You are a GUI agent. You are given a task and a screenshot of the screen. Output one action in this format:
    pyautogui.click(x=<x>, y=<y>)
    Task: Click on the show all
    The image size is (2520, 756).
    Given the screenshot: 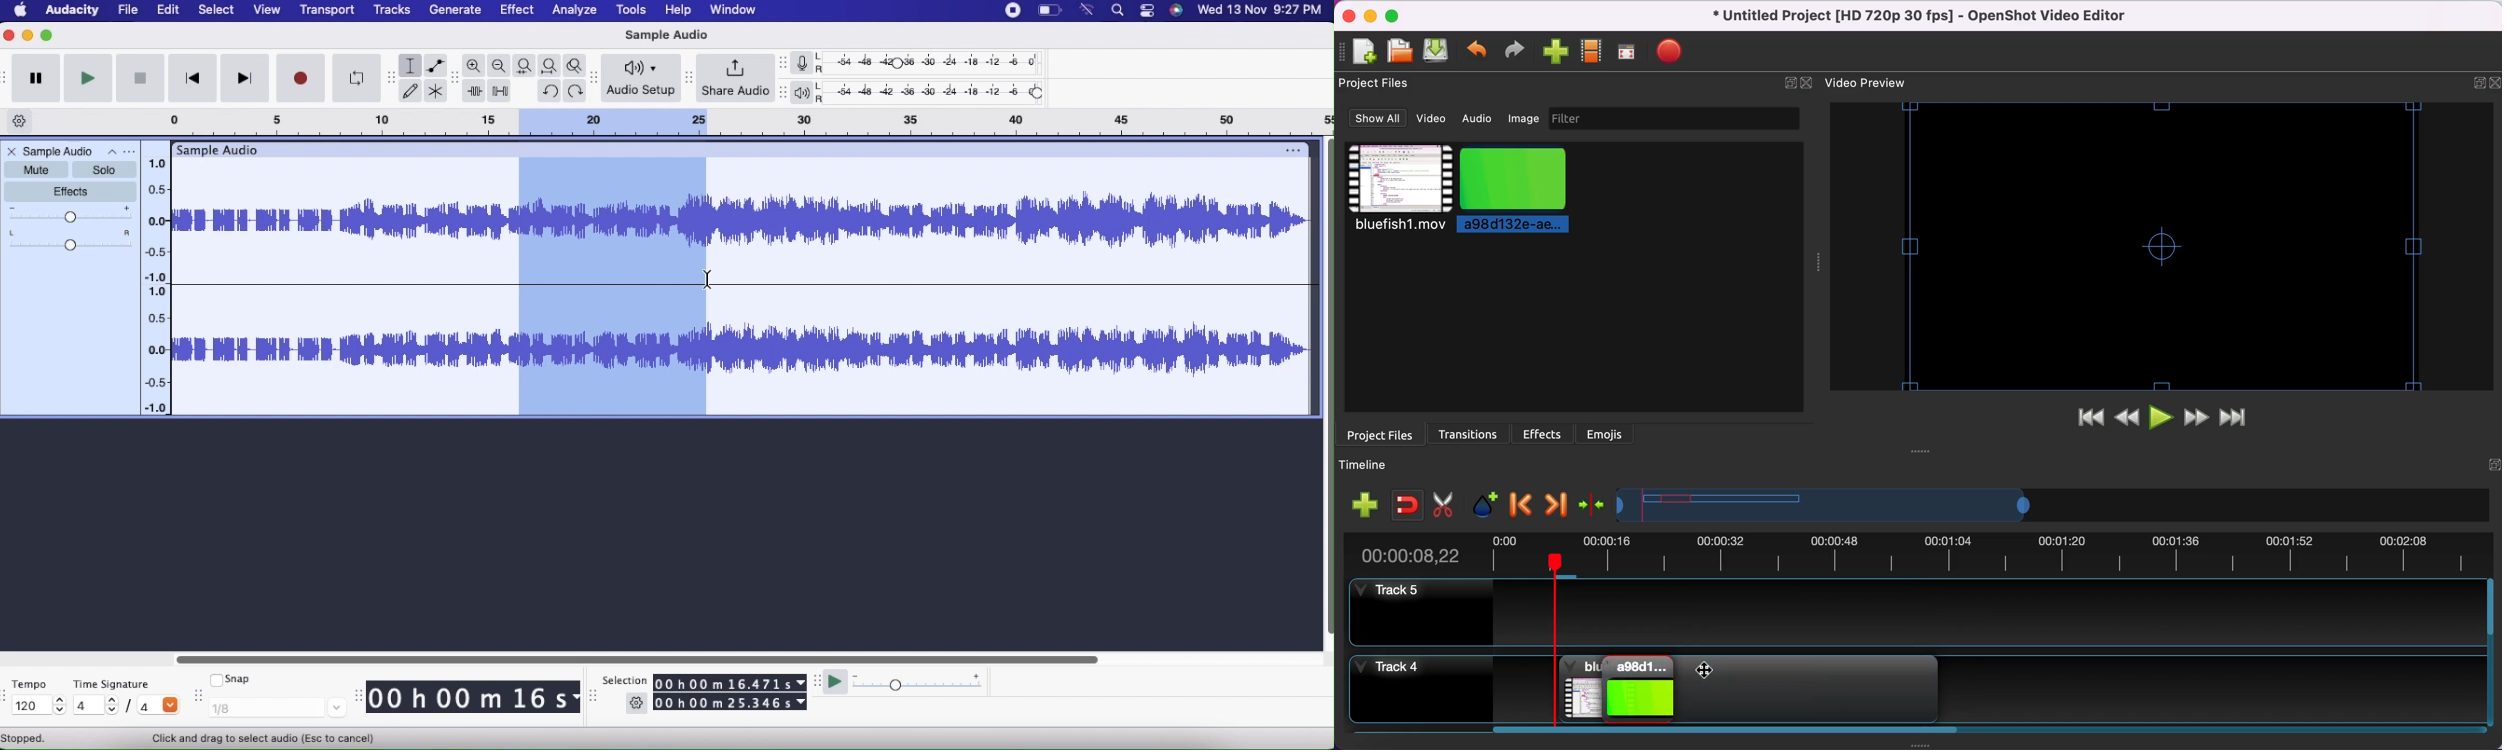 What is the action you would take?
    pyautogui.click(x=1376, y=118)
    